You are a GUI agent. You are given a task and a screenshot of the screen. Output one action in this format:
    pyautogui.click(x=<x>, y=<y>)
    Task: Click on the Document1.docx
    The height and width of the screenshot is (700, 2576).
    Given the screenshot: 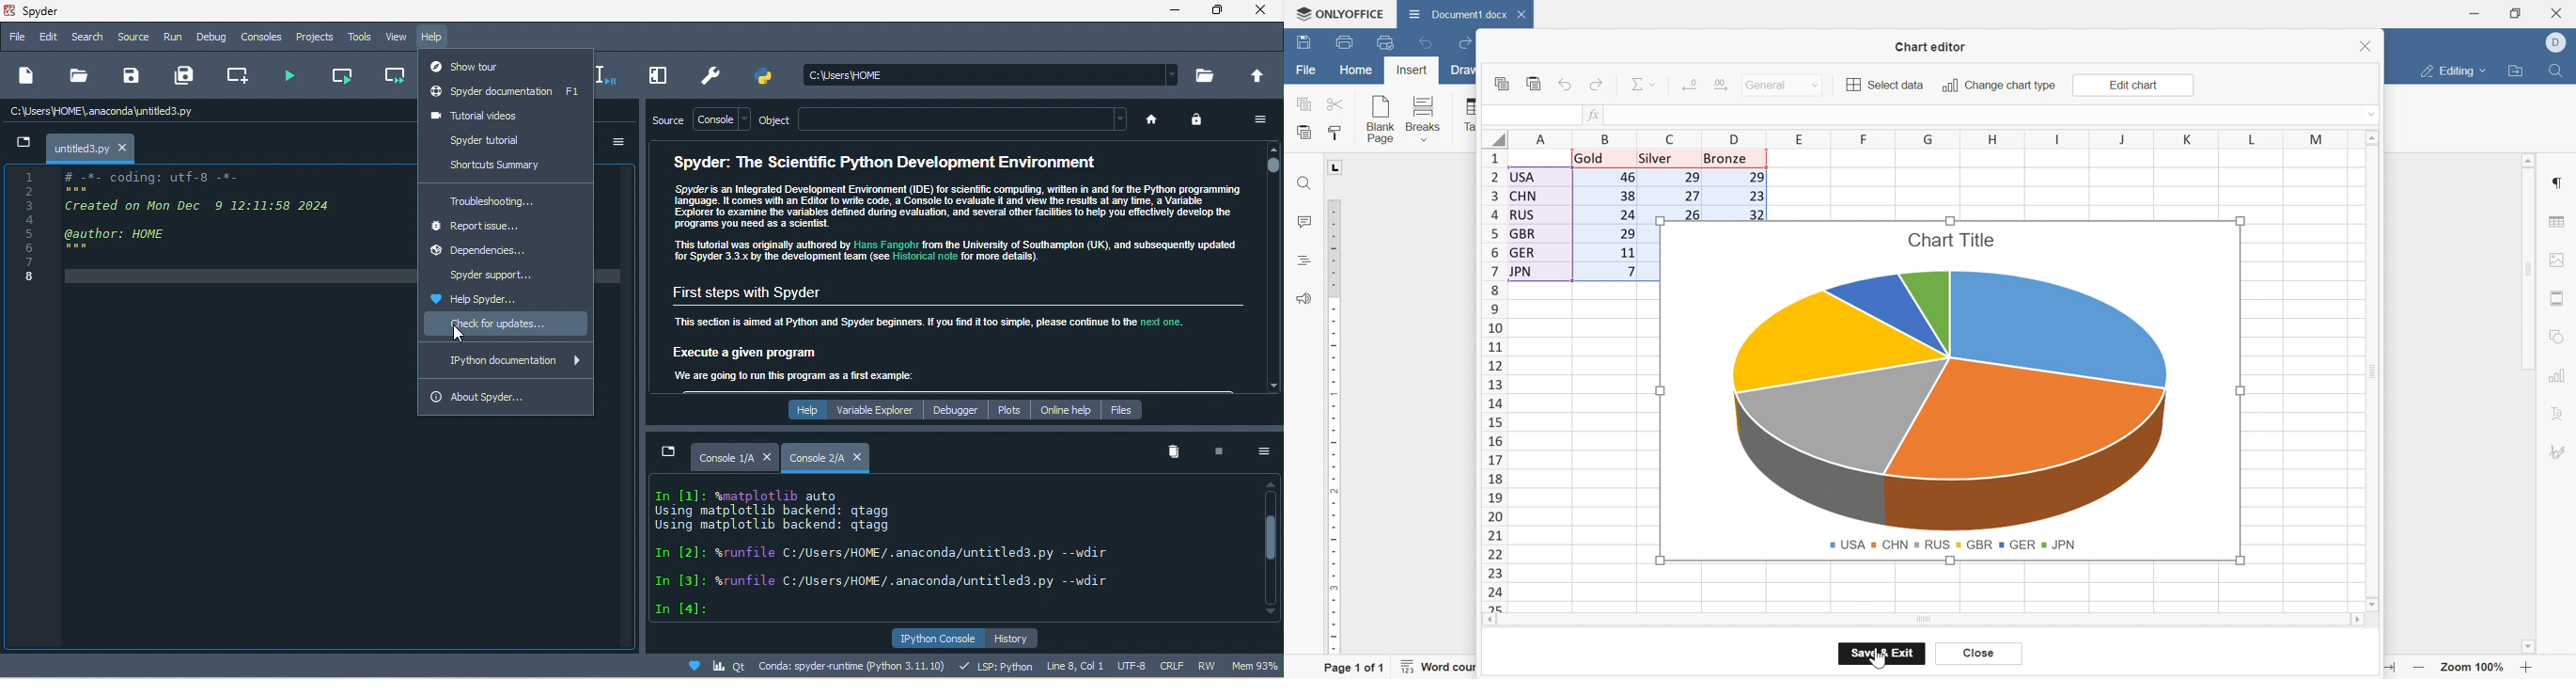 What is the action you would take?
    pyautogui.click(x=1459, y=15)
    